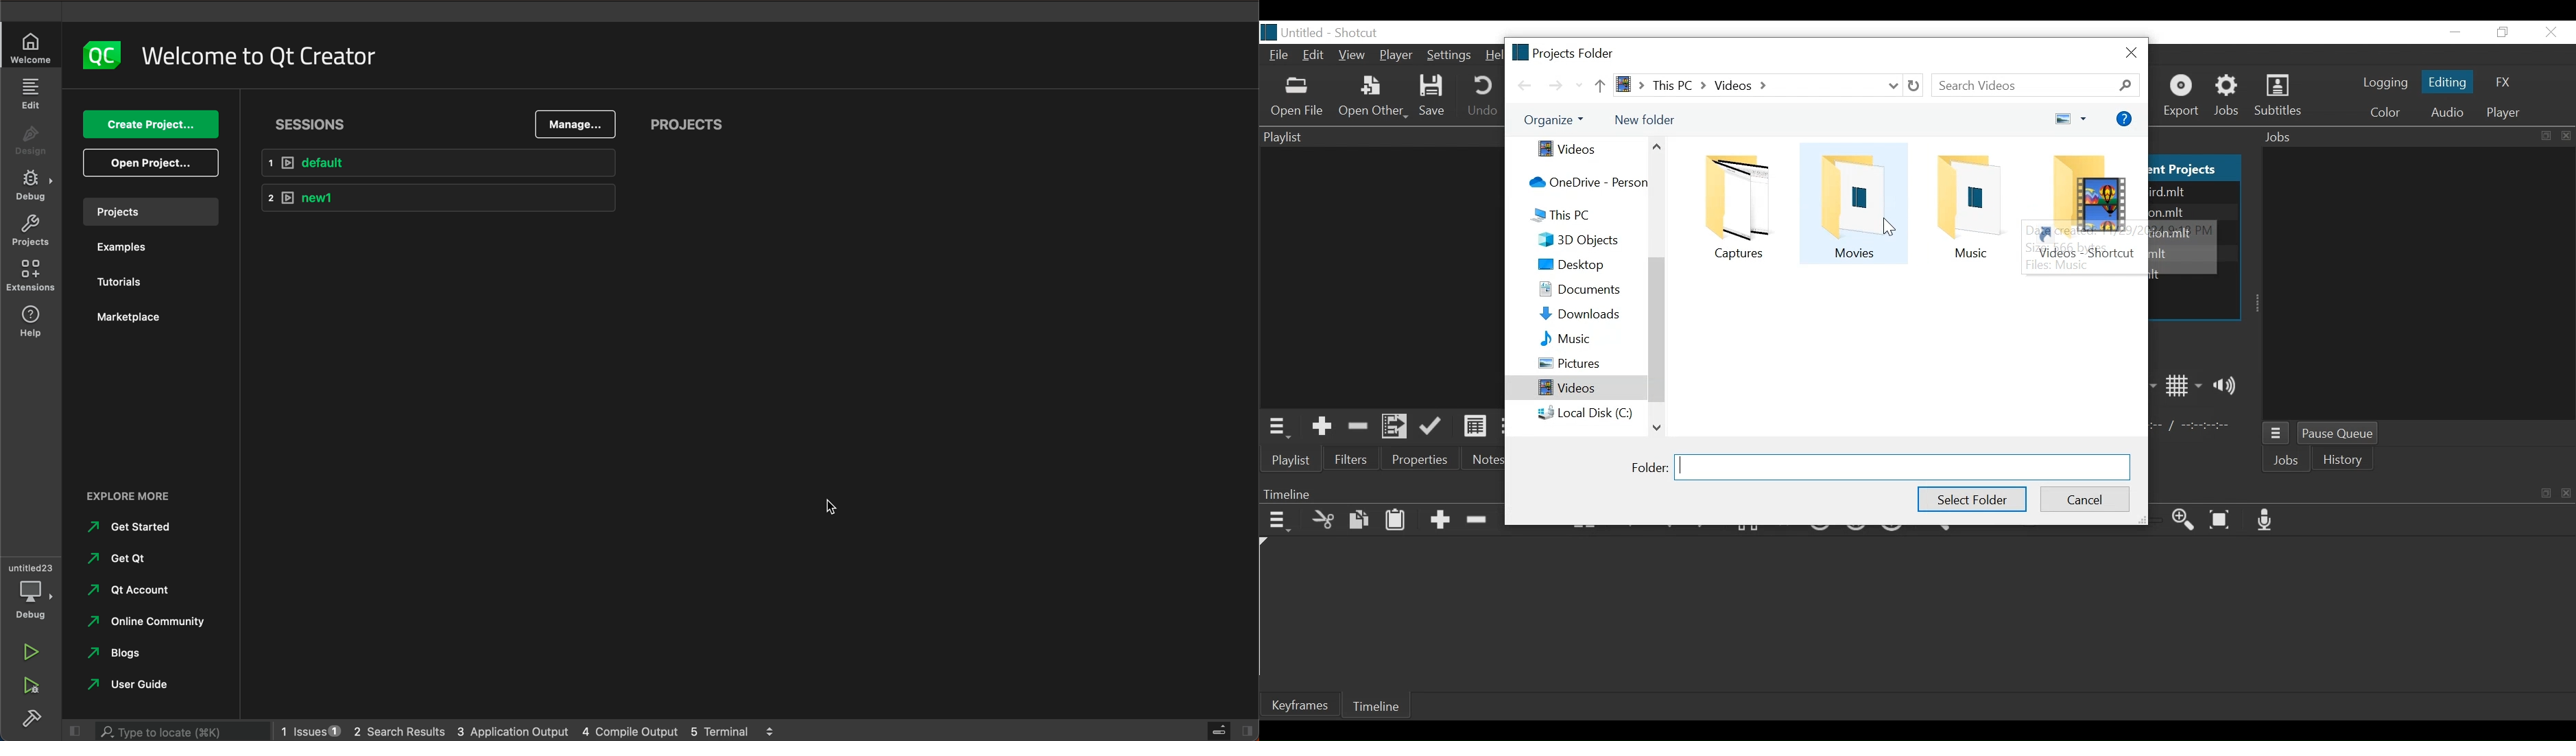  Describe the element at coordinates (1298, 97) in the screenshot. I see `Open File` at that location.